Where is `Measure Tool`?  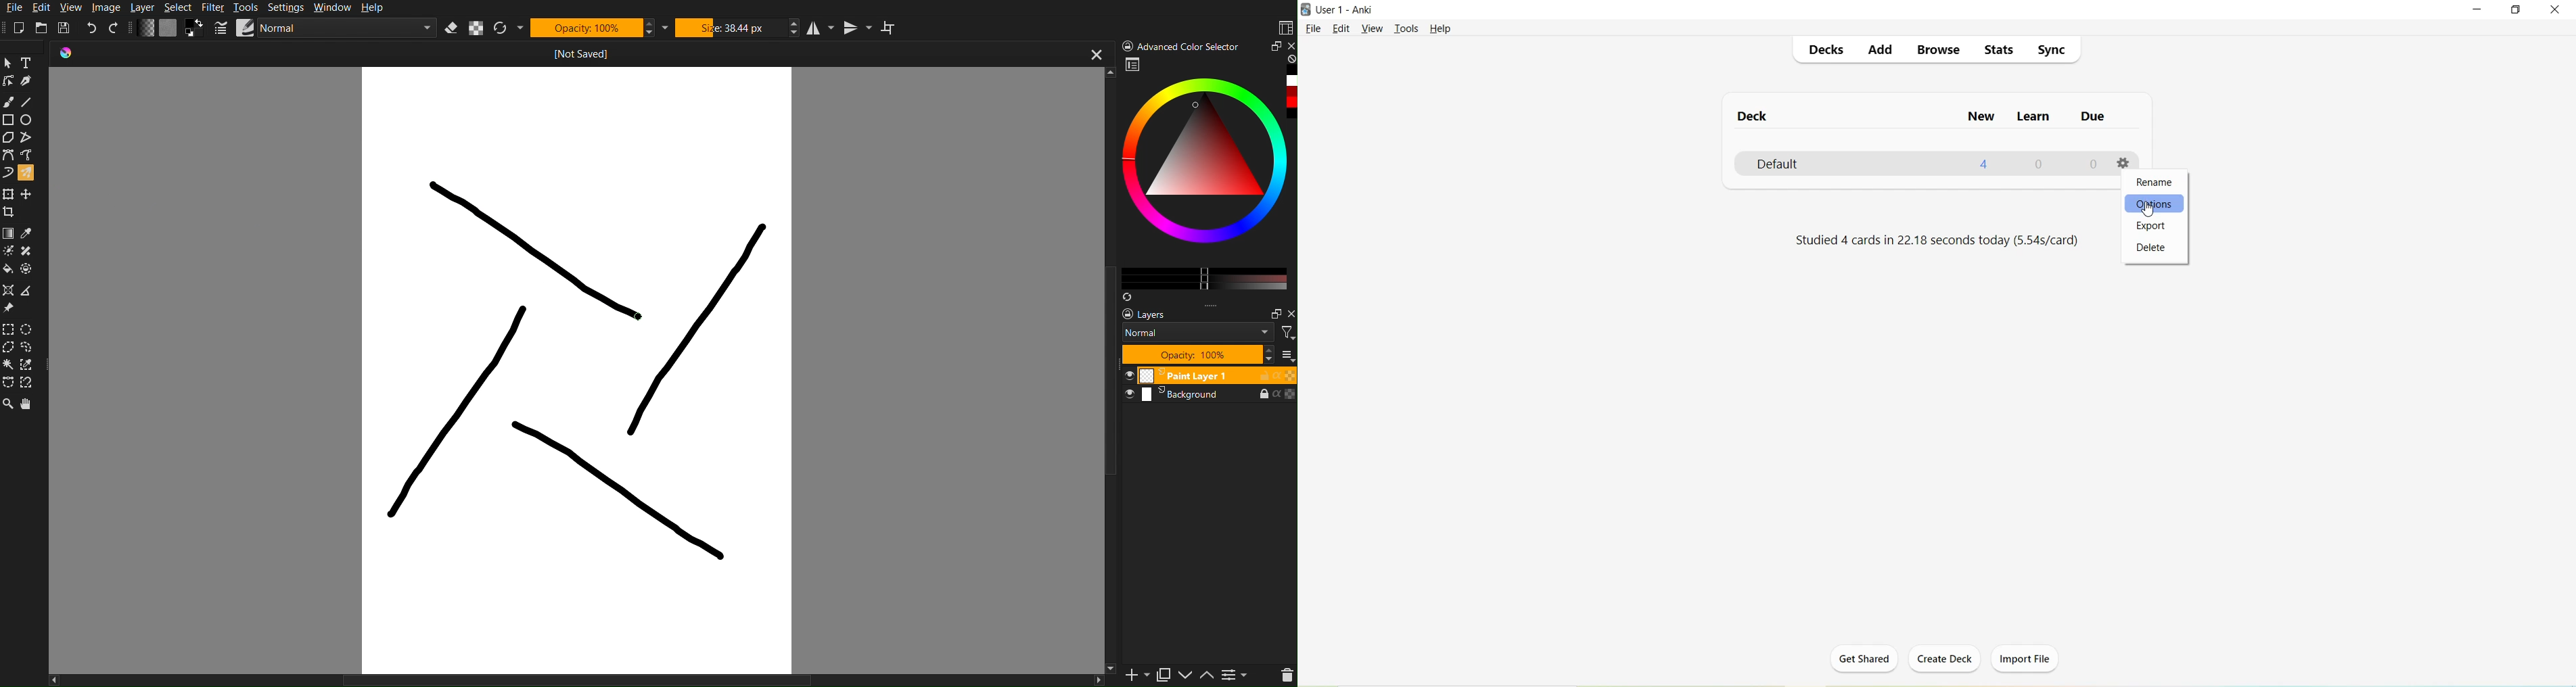 Measure Tool is located at coordinates (30, 291).